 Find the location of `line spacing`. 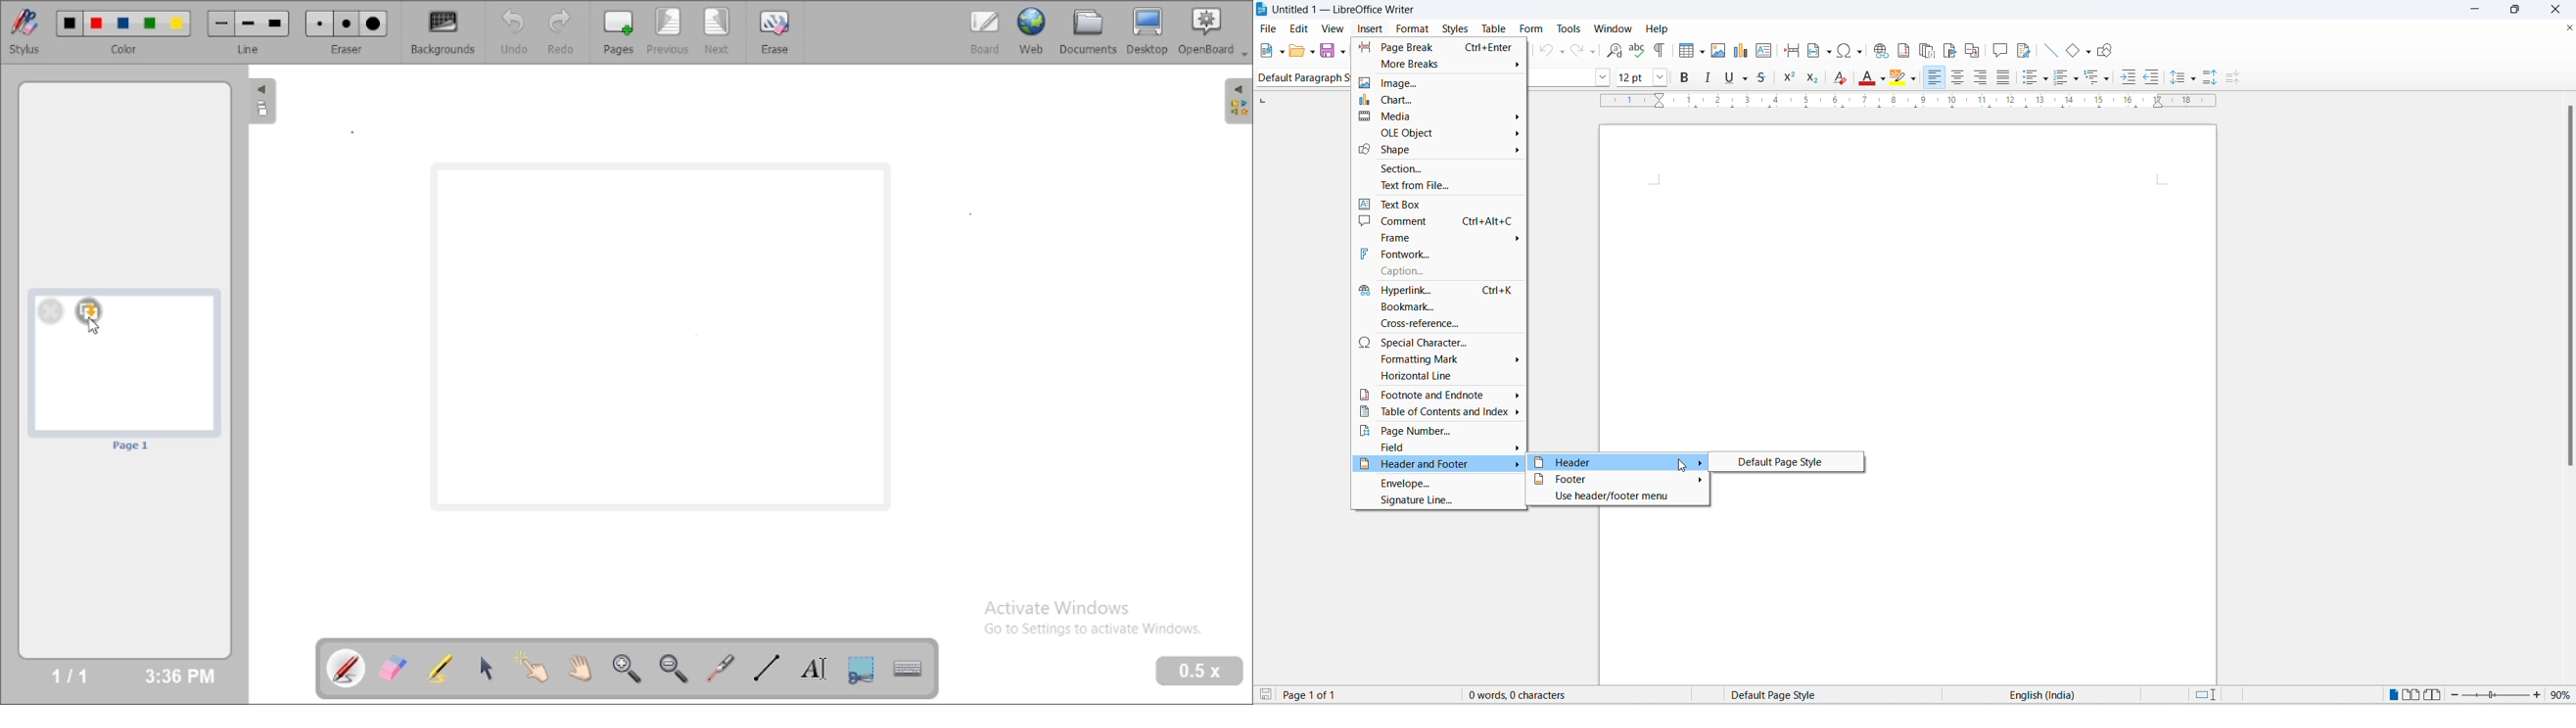

line spacing is located at coordinates (2180, 79).